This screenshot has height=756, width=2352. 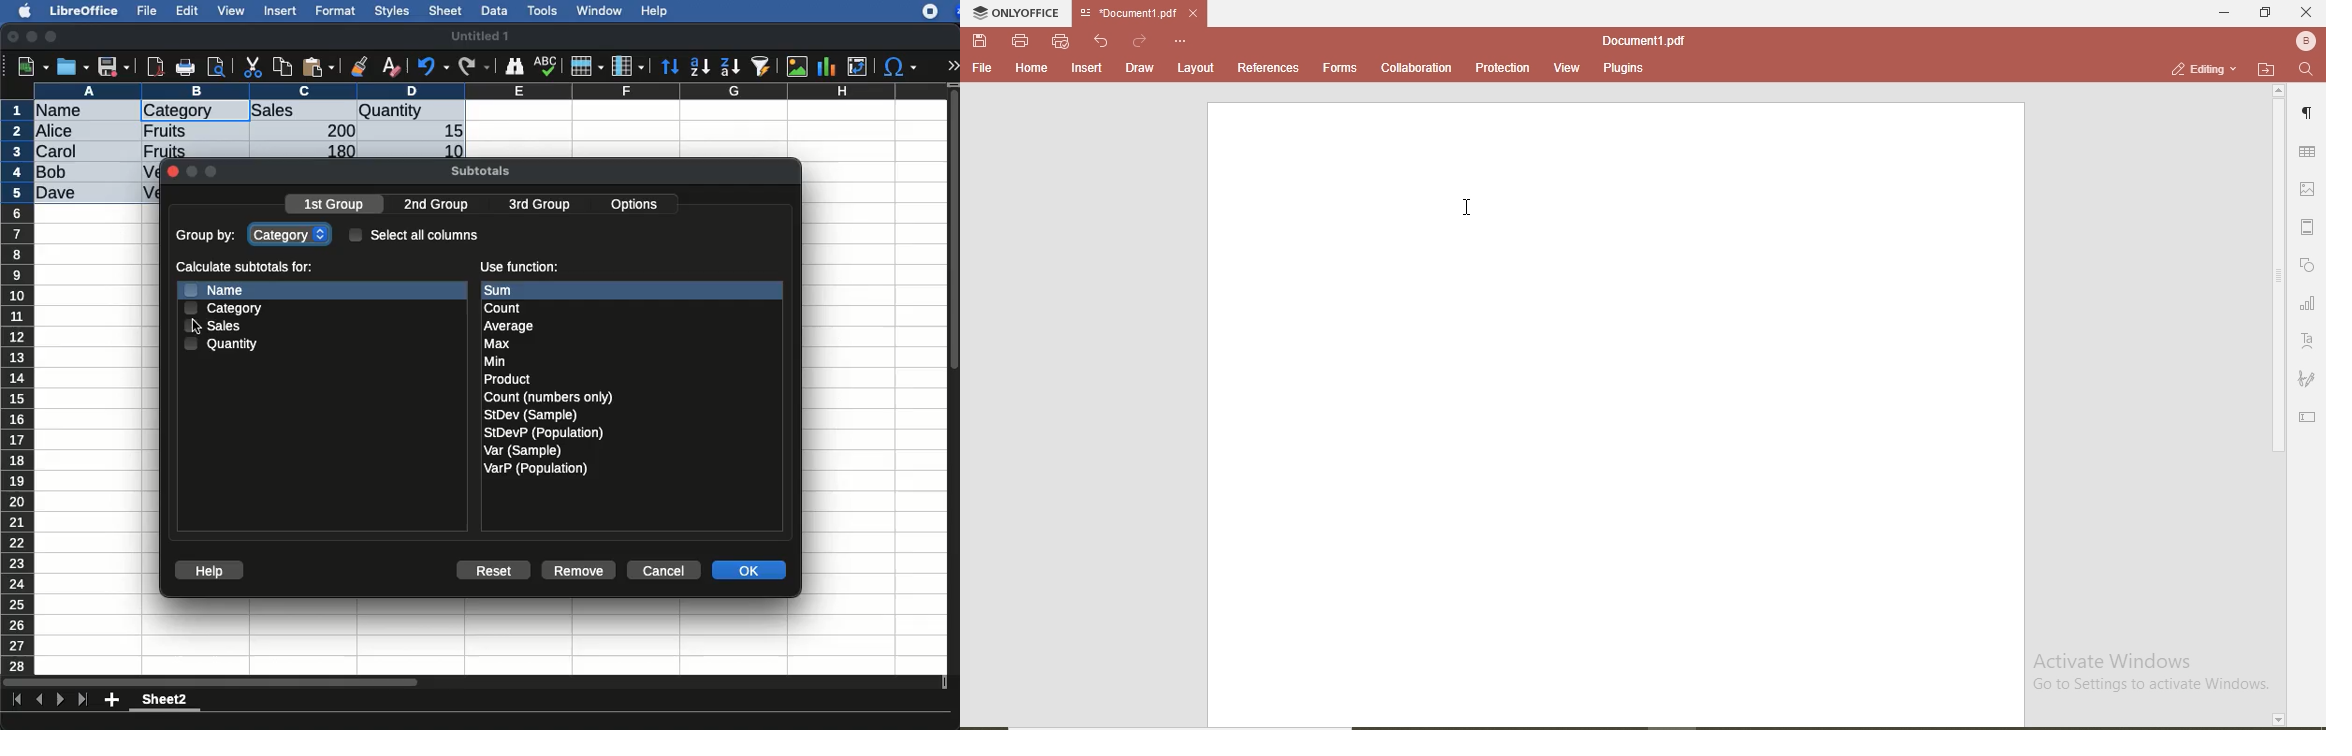 I want to click on quick print, so click(x=1060, y=42).